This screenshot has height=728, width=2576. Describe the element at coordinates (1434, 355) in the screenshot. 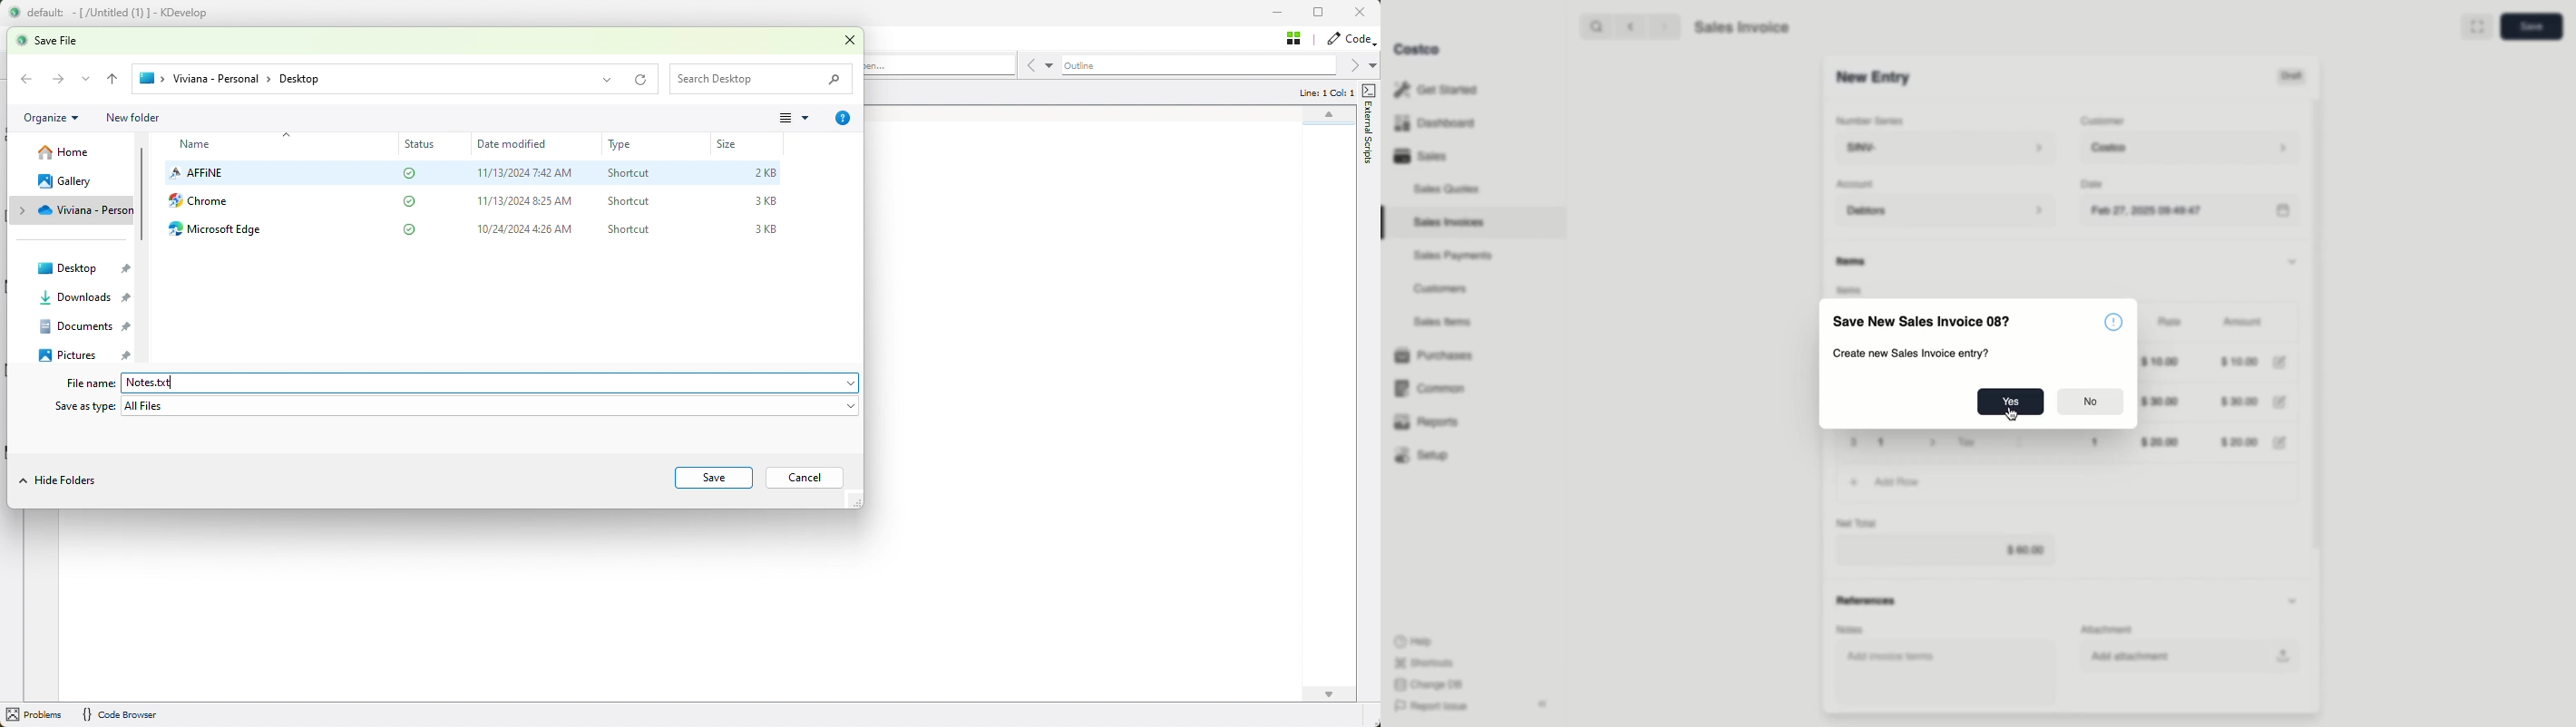

I see `Purchases` at that location.